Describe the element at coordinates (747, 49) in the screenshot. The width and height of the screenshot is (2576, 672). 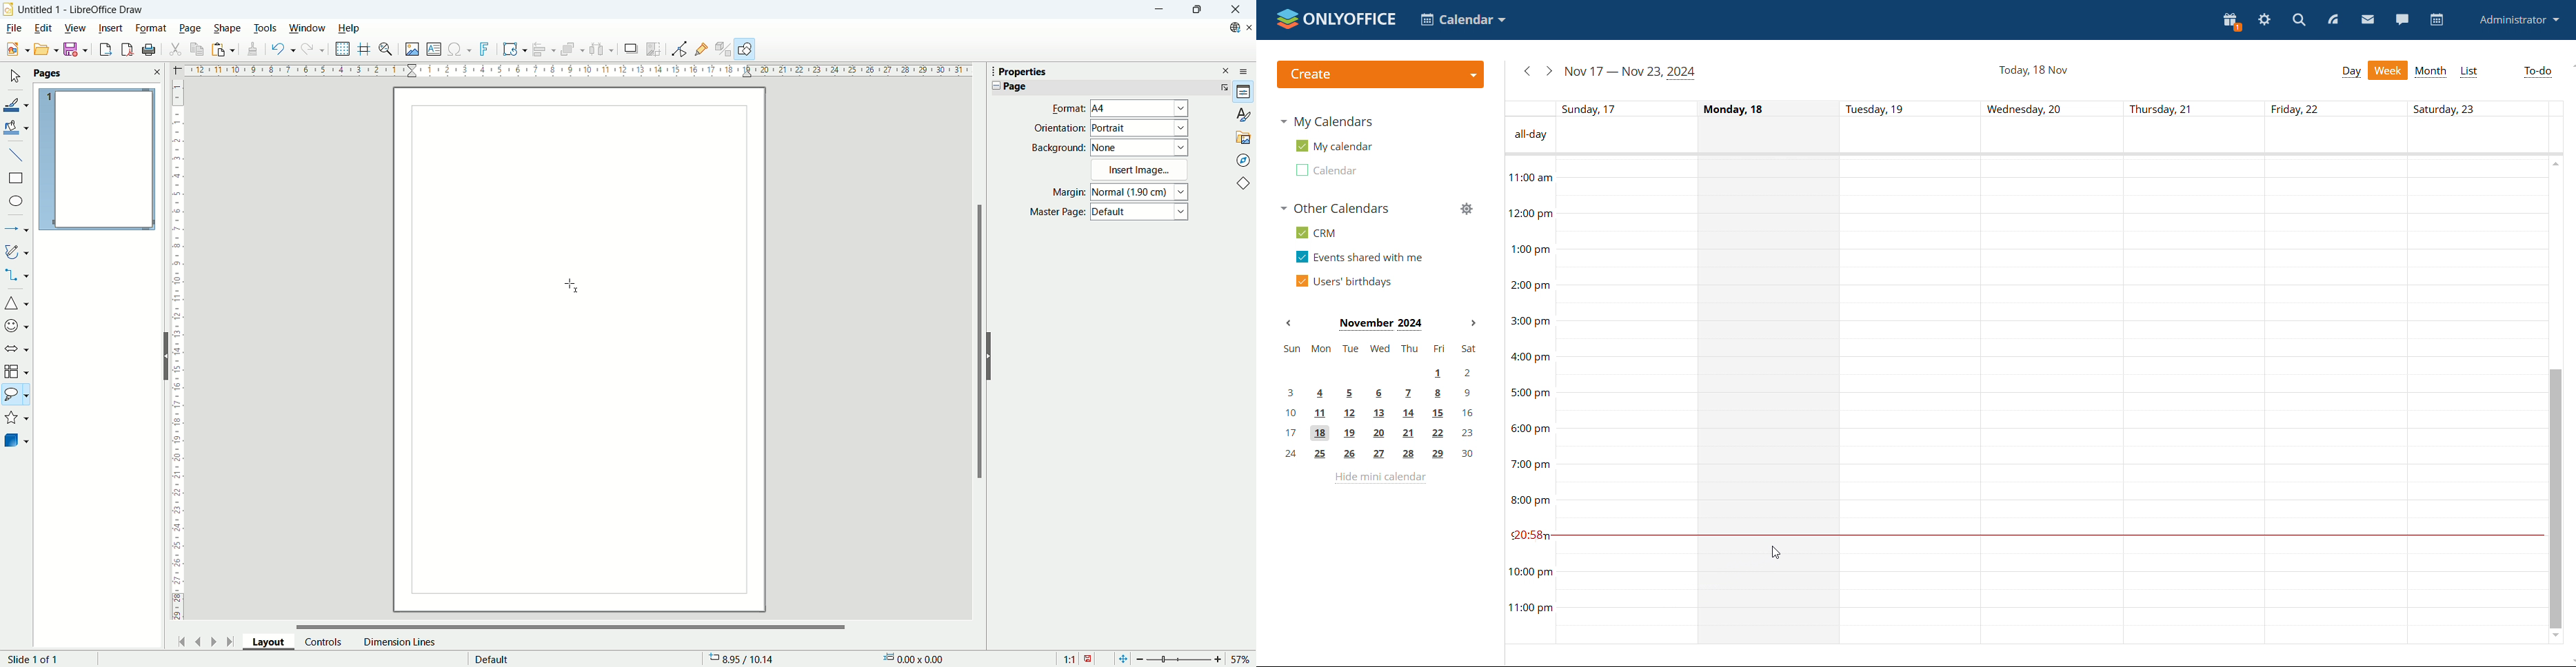
I see `draw function` at that location.